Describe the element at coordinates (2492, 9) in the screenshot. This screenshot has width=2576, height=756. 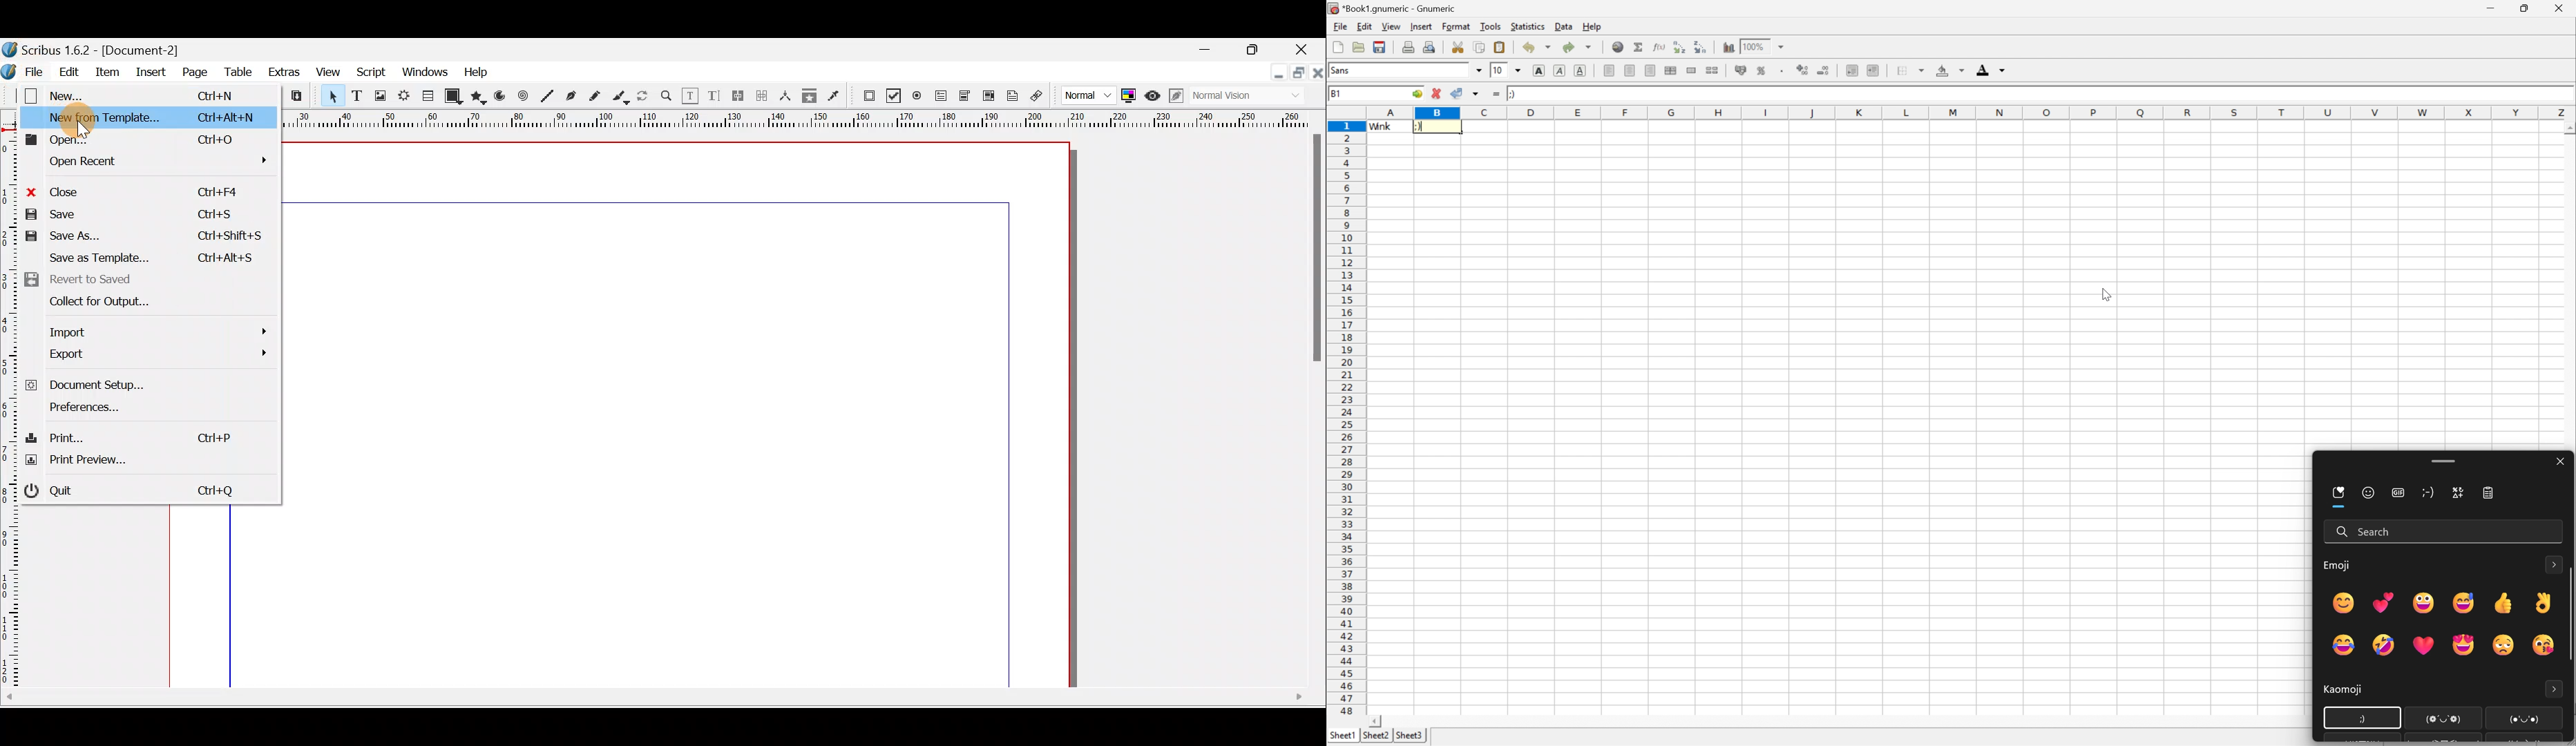
I see `minimize` at that location.